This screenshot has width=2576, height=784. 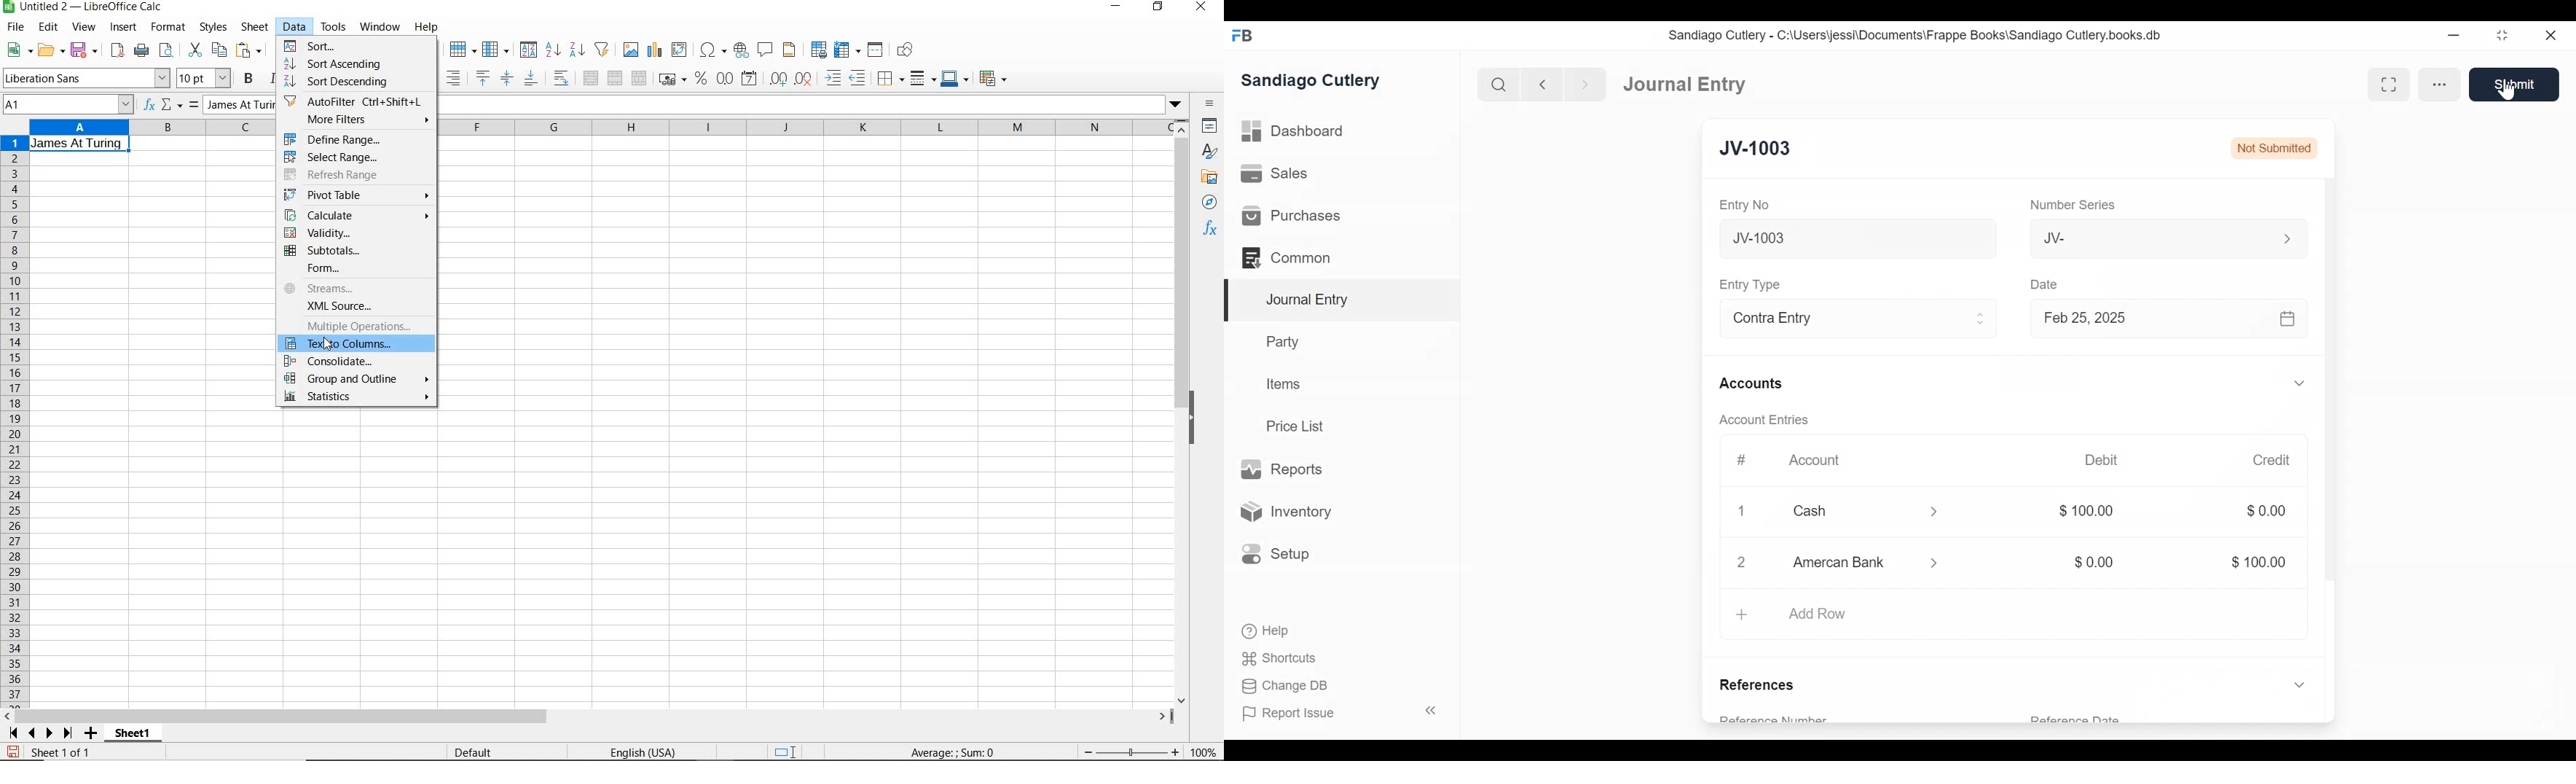 I want to click on Entry Type, so click(x=1754, y=284).